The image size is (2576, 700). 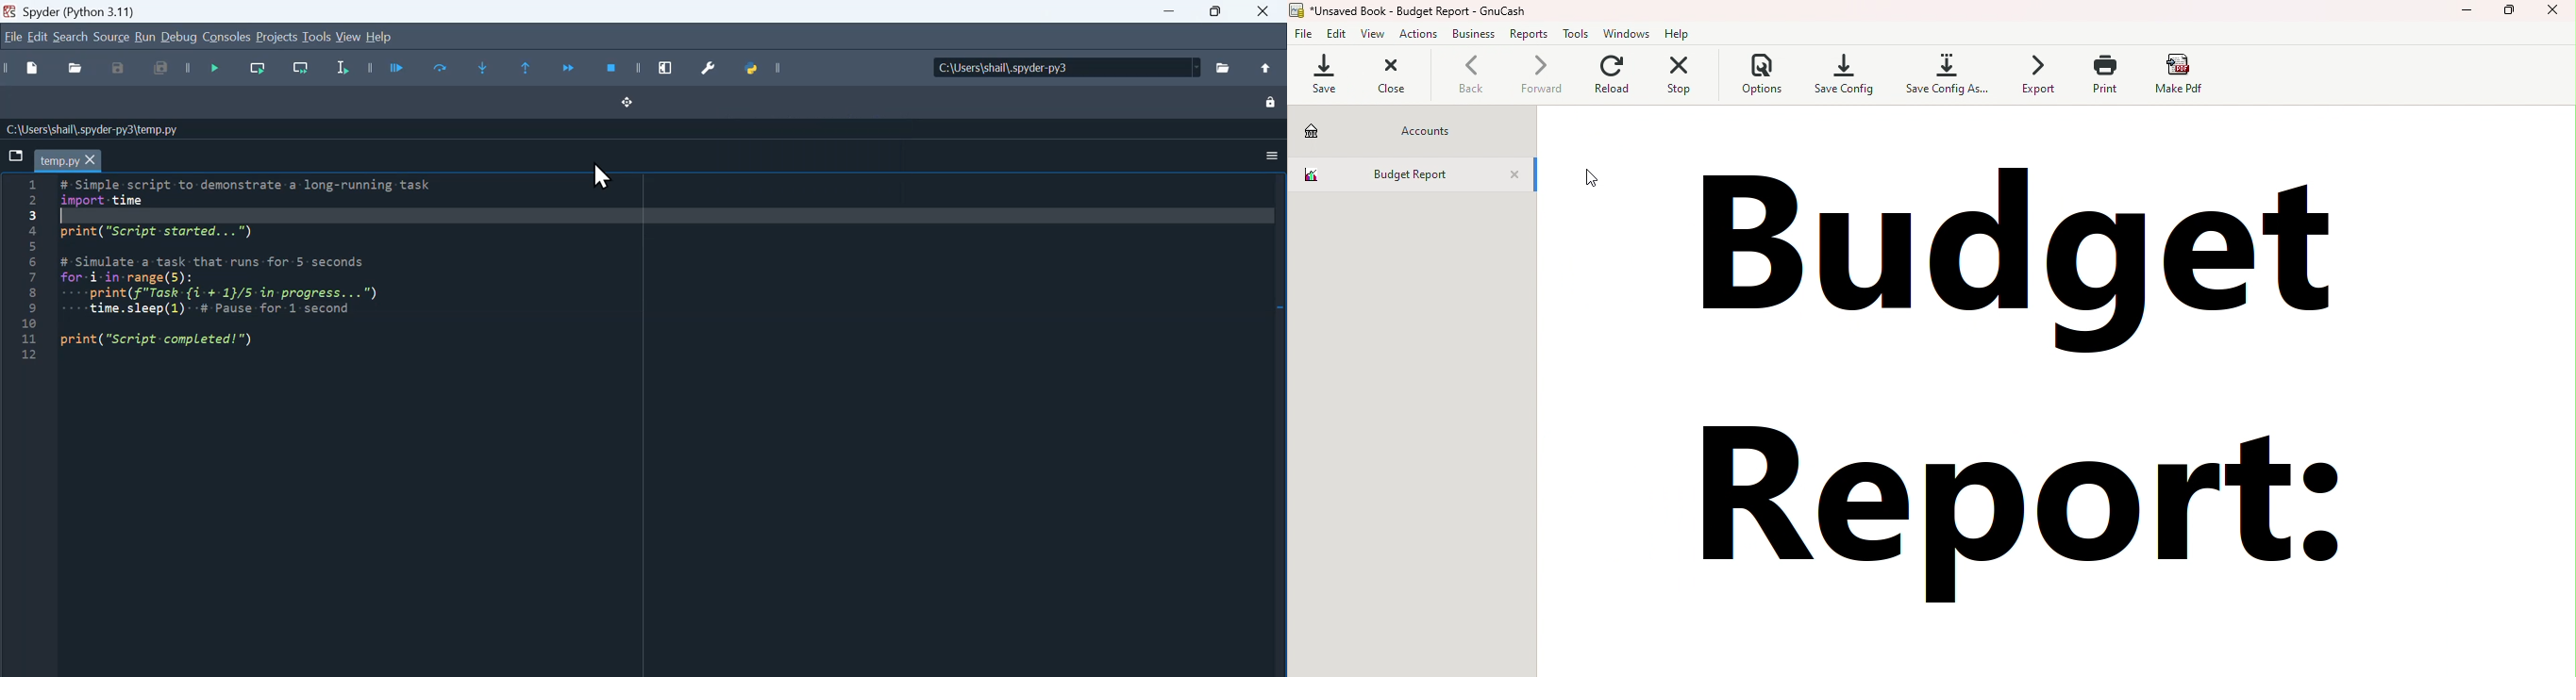 What do you see at coordinates (642, 109) in the screenshot?
I see `Dragon drop button` at bounding box center [642, 109].